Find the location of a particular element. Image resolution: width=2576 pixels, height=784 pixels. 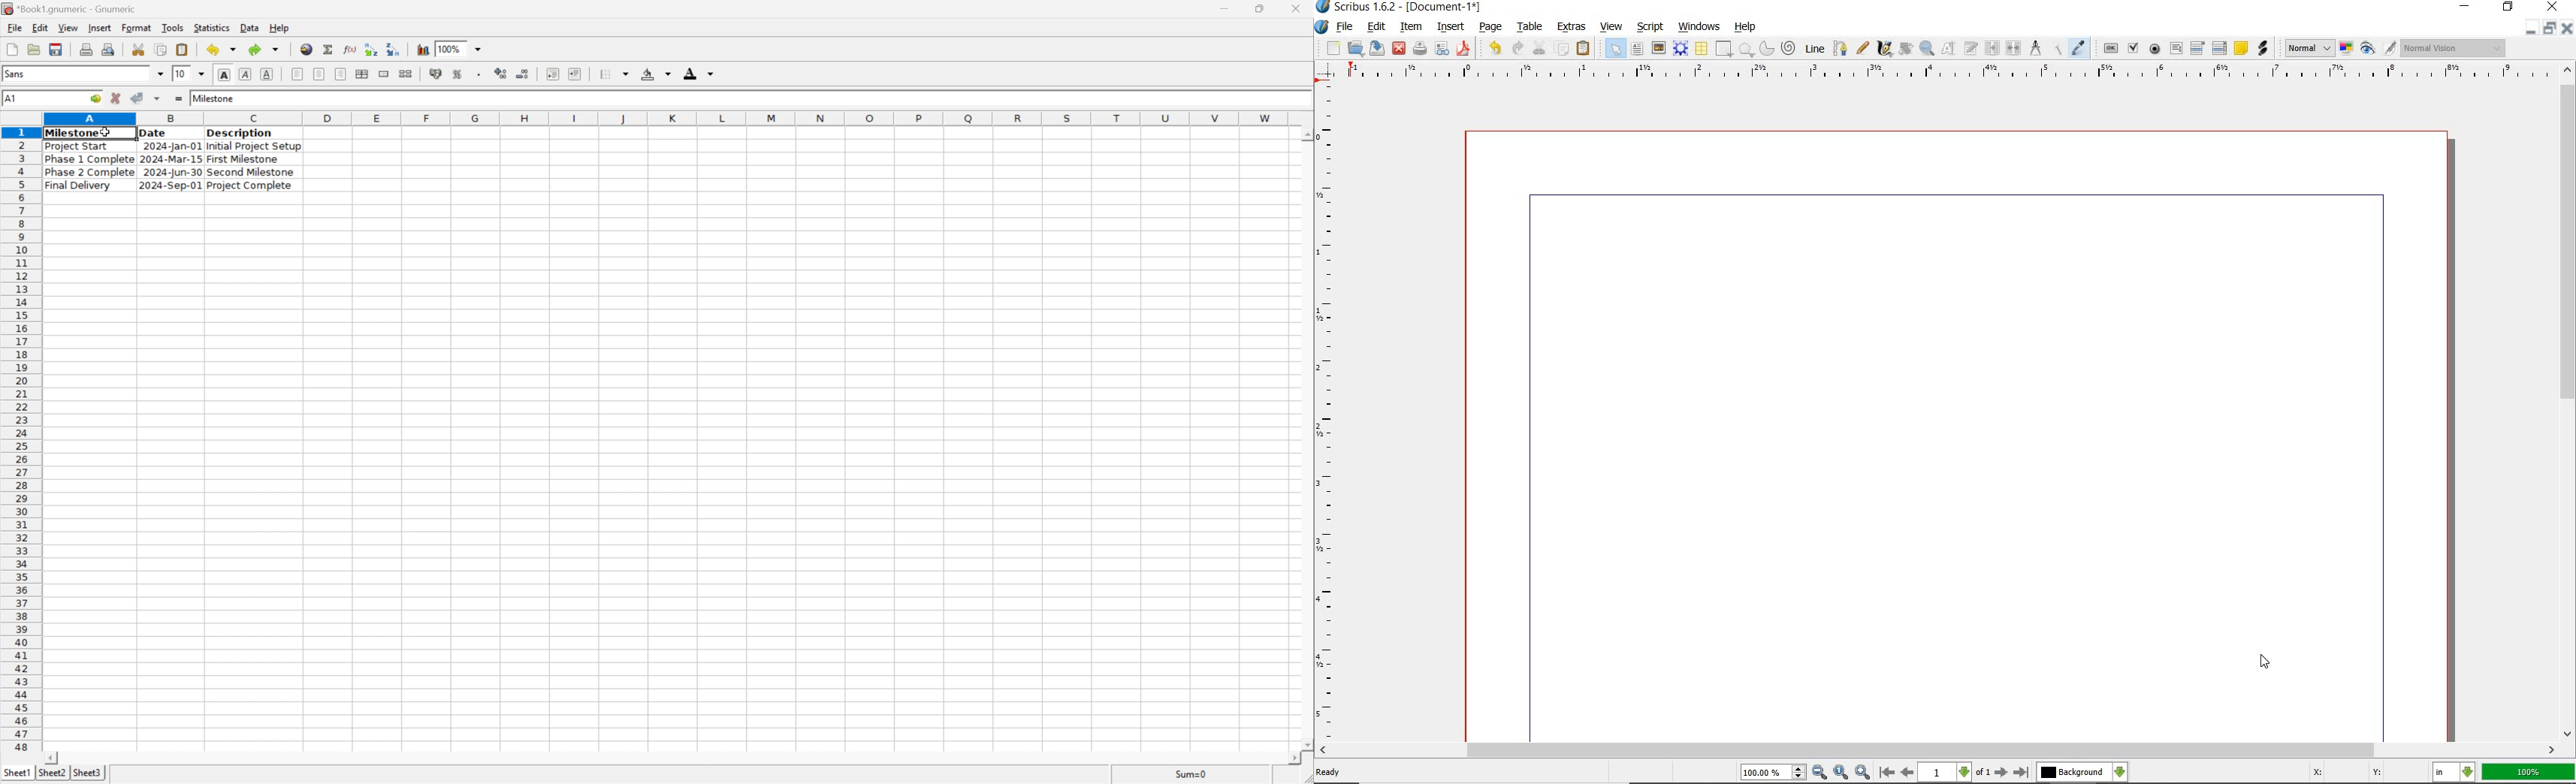

insert chart is located at coordinates (422, 50).